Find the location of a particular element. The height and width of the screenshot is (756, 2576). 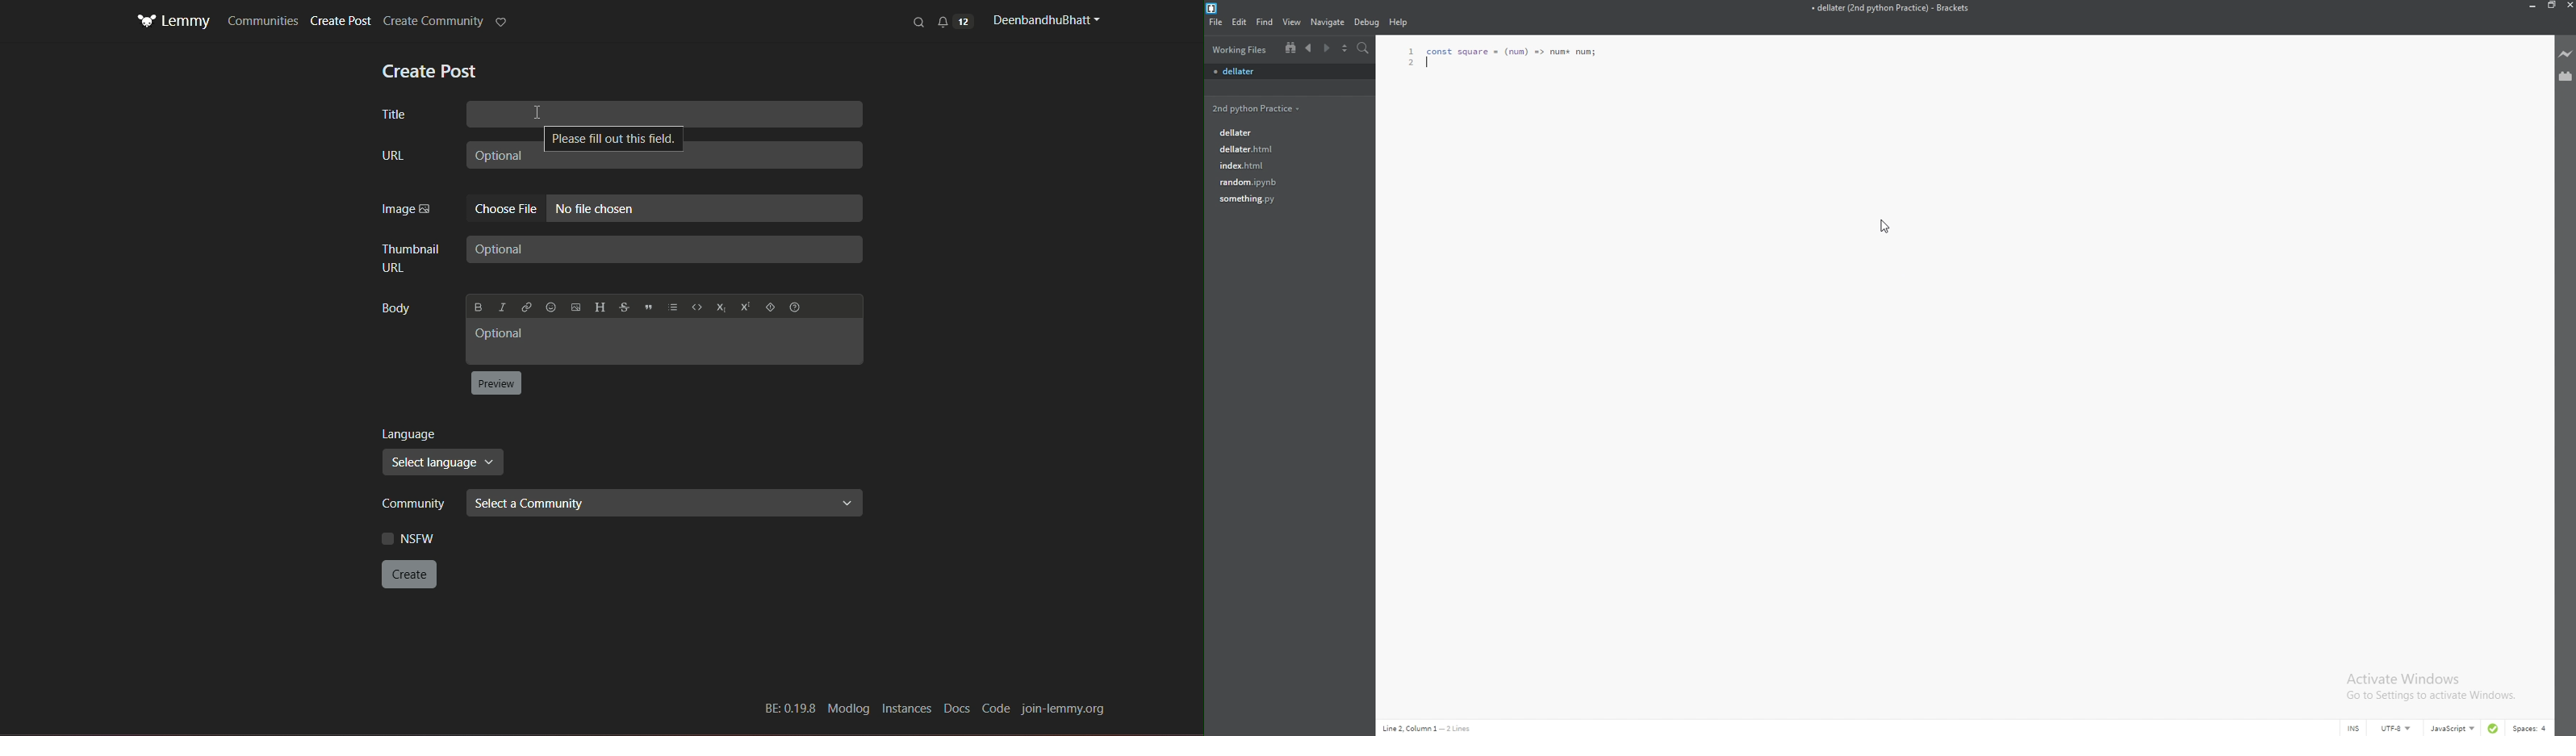

Choose file is located at coordinates (506, 209).